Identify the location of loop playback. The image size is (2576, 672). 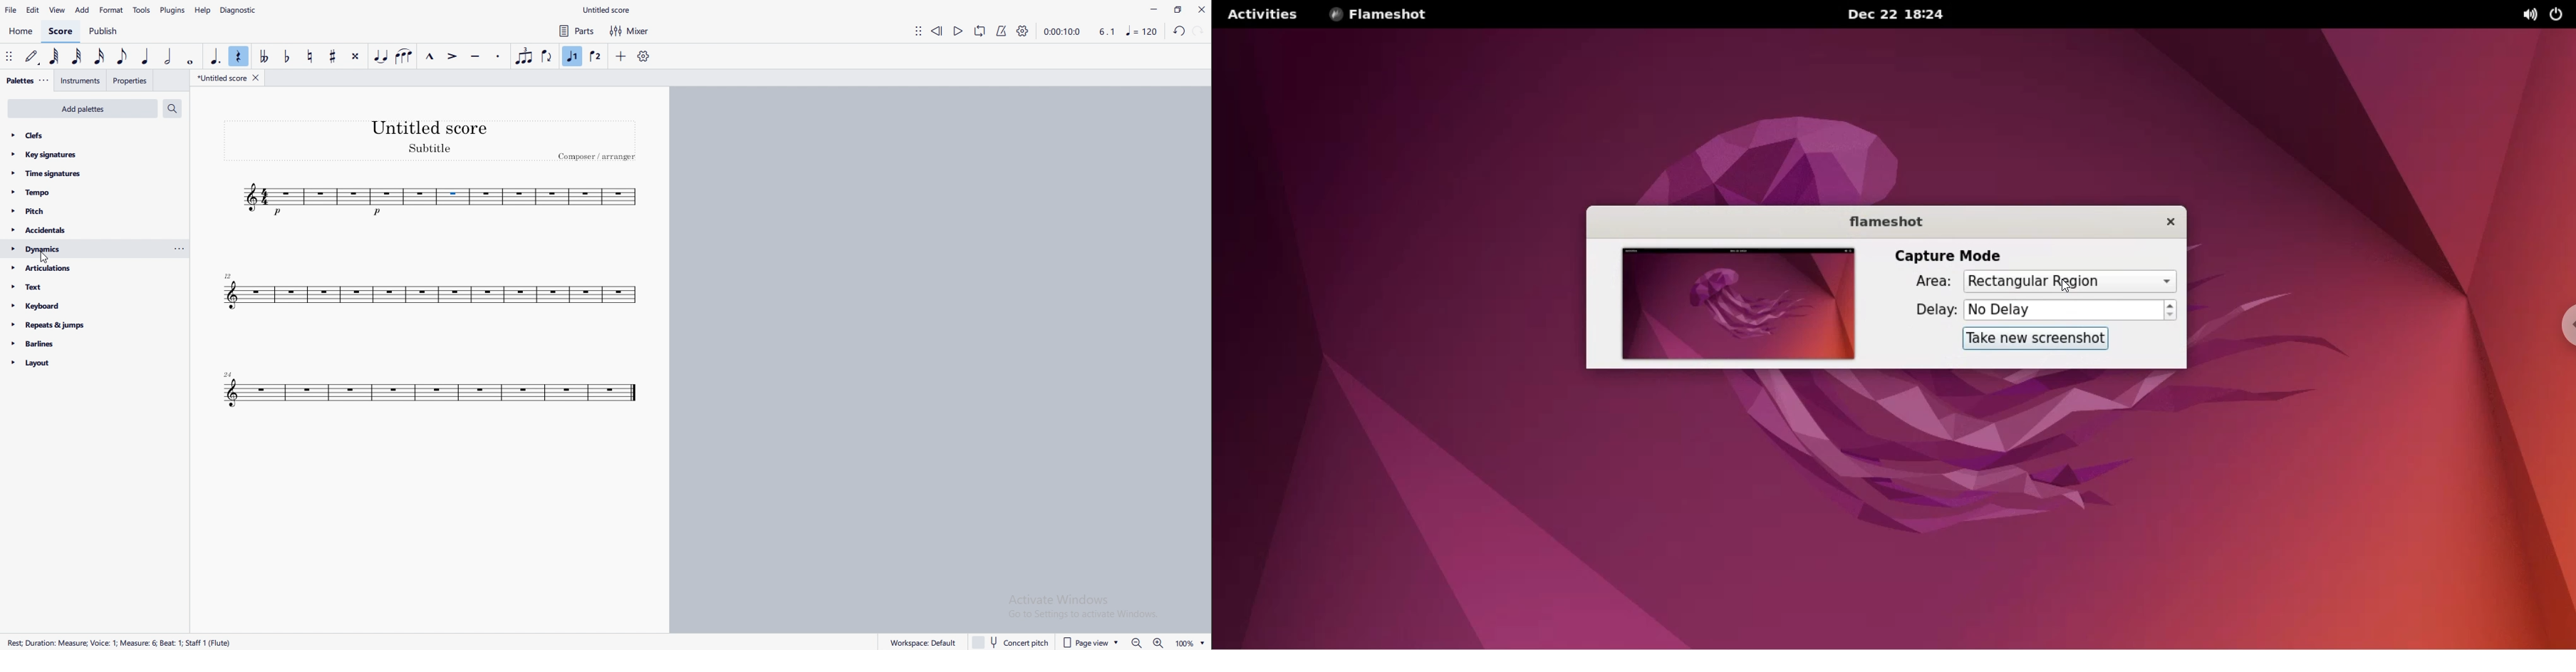
(979, 30).